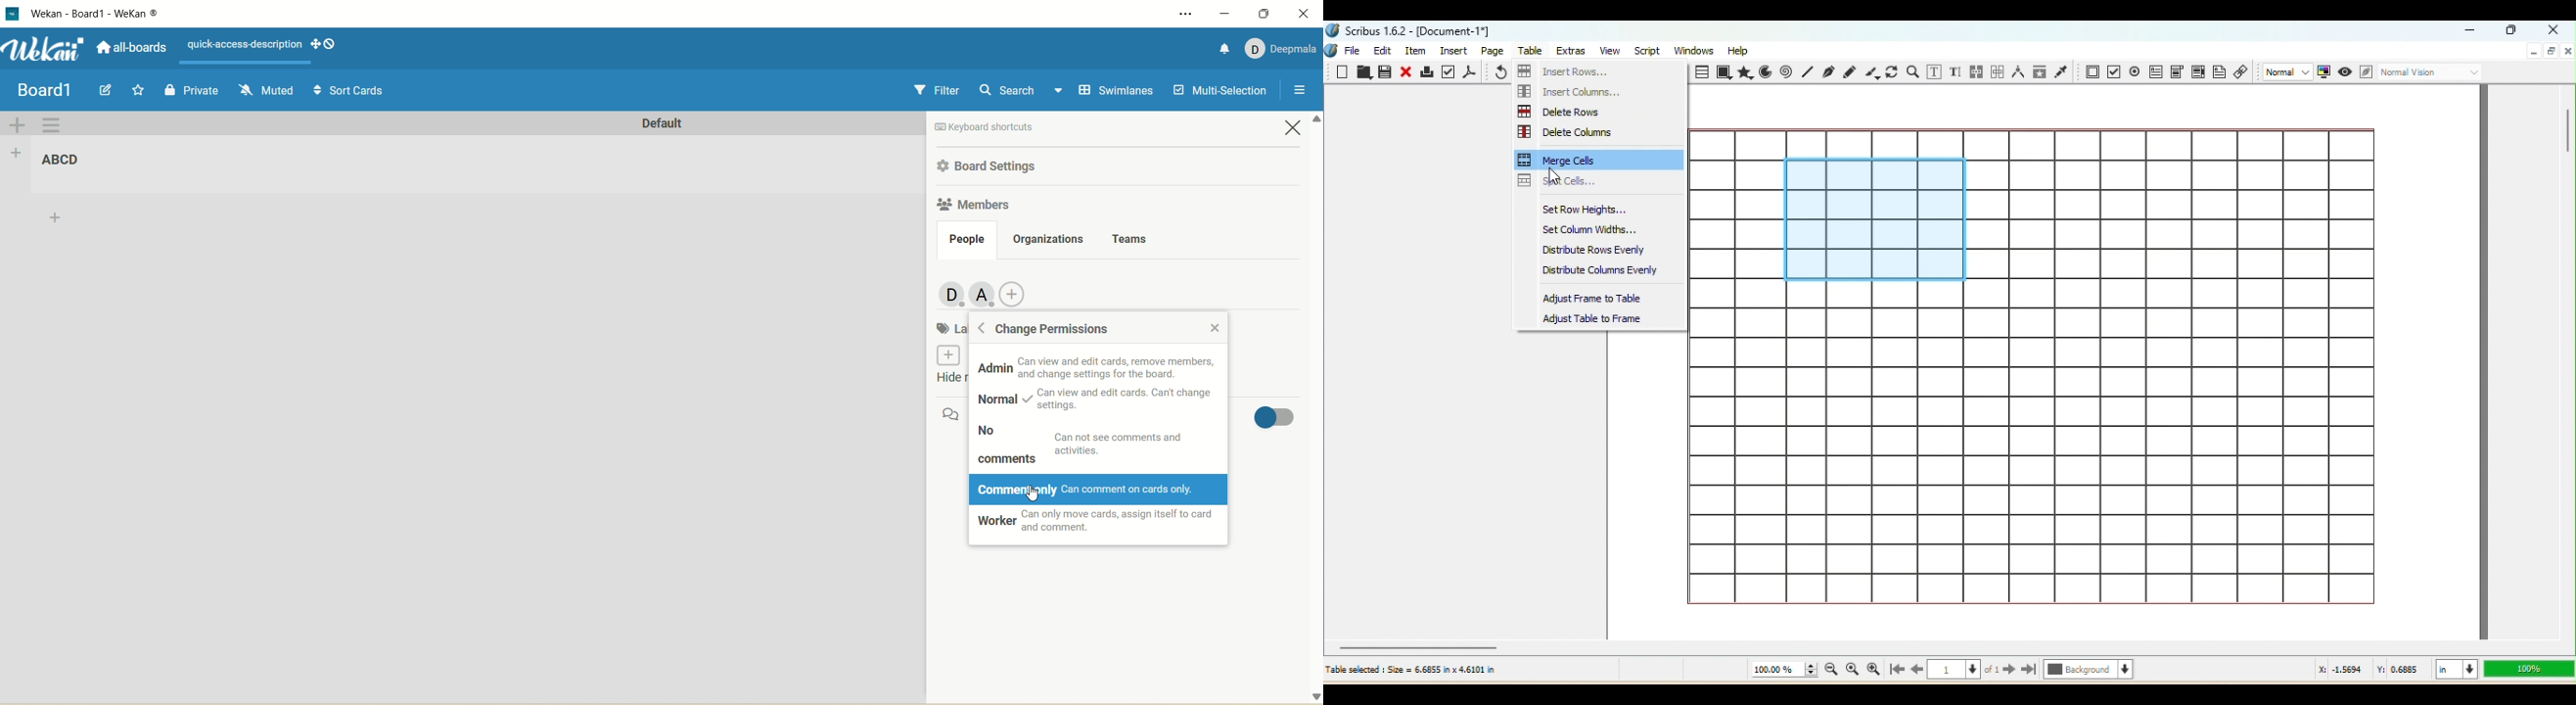 This screenshot has width=2576, height=728. What do you see at coordinates (1591, 299) in the screenshot?
I see `Adjust frame to table` at bounding box center [1591, 299].